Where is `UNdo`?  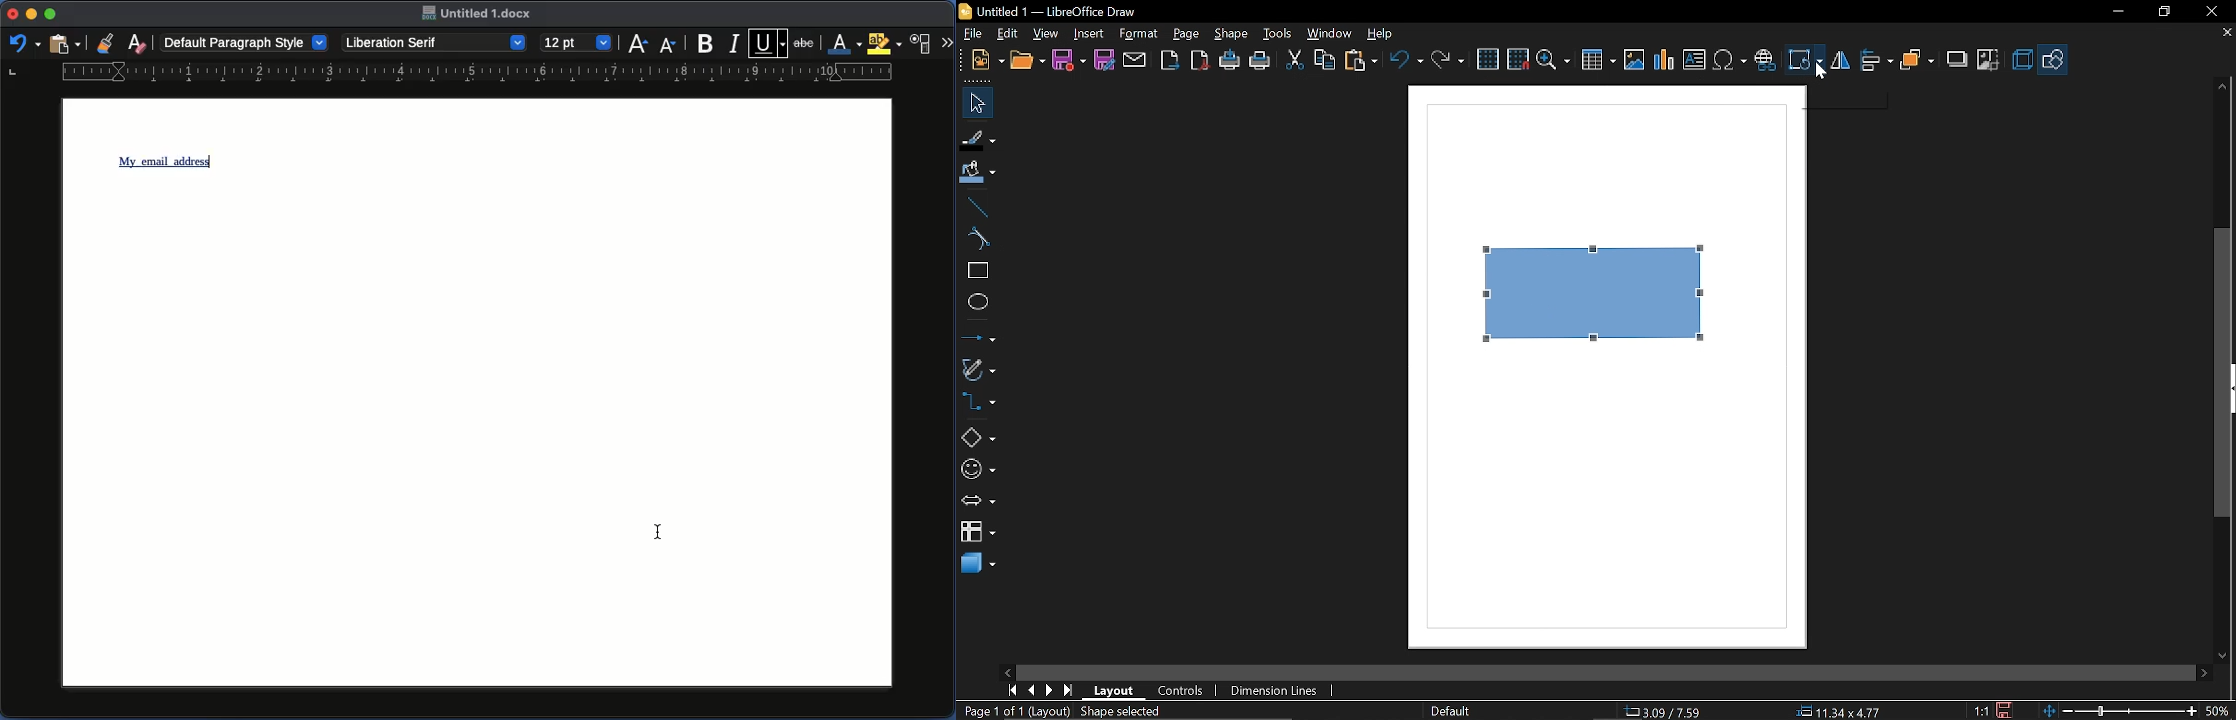 UNdo is located at coordinates (1408, 59).